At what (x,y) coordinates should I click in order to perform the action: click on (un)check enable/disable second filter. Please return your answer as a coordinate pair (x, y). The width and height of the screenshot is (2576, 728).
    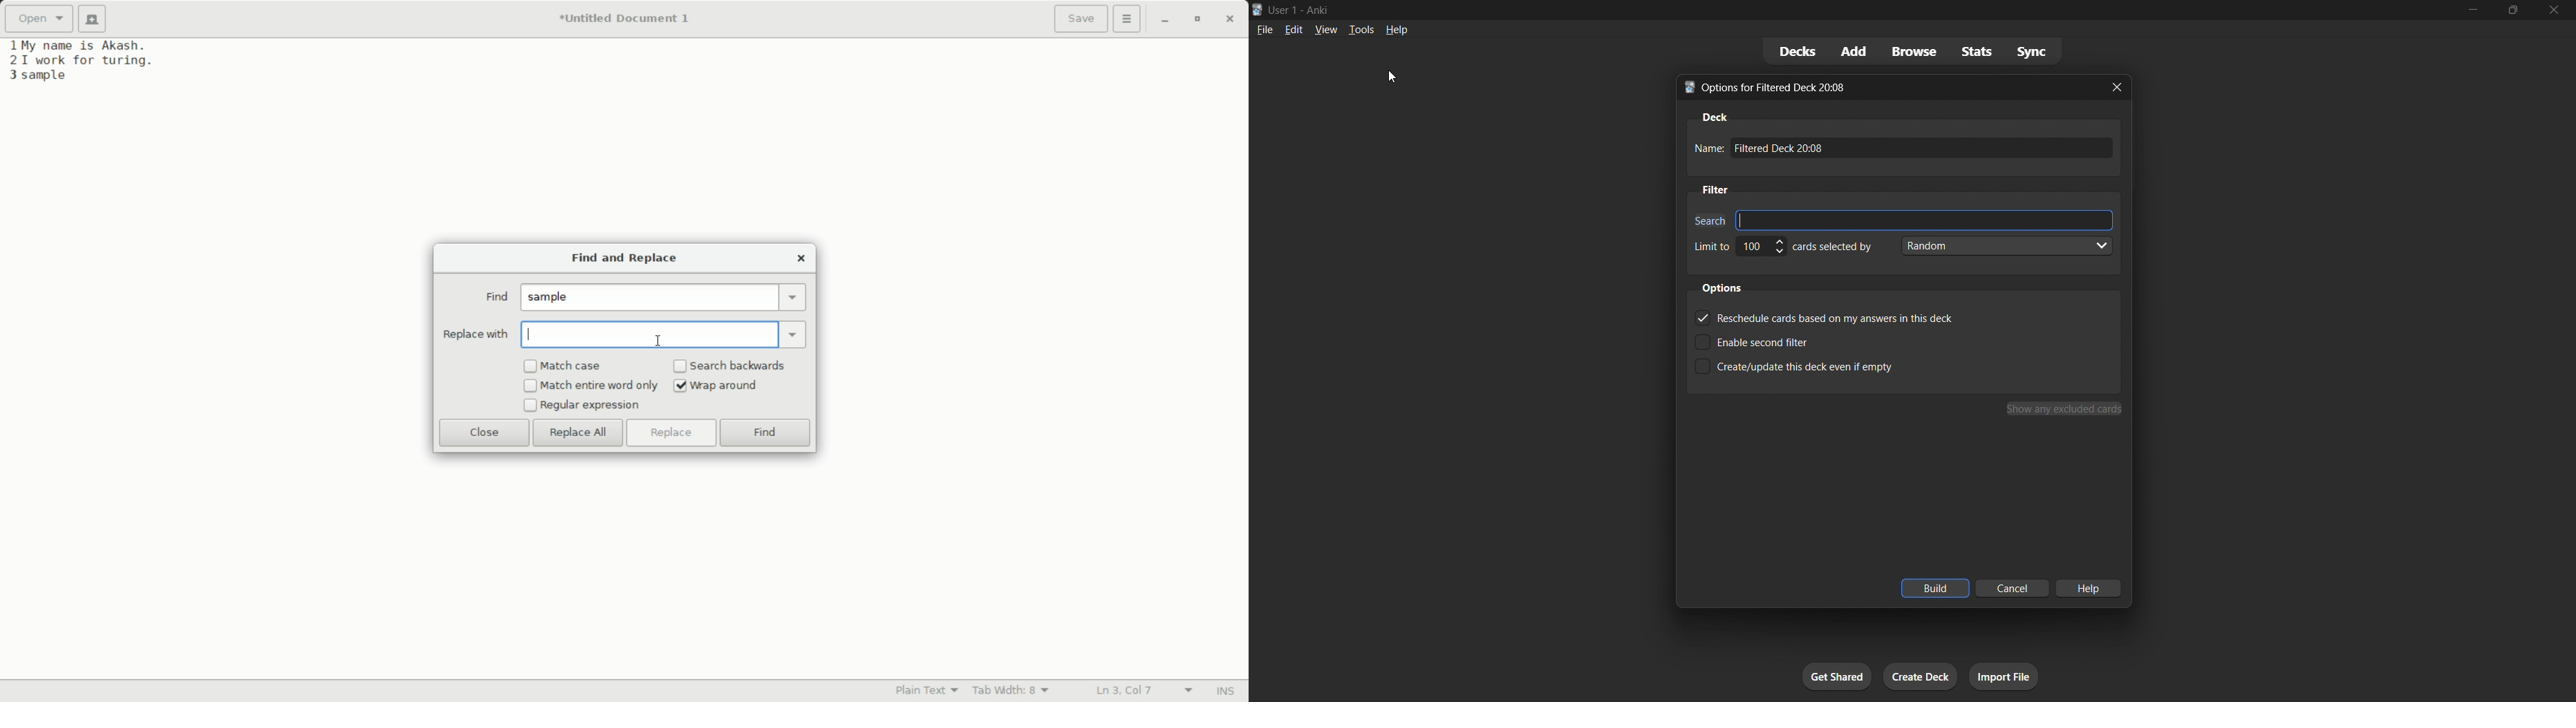
    Looking at the image, I should click on (1842, 342).